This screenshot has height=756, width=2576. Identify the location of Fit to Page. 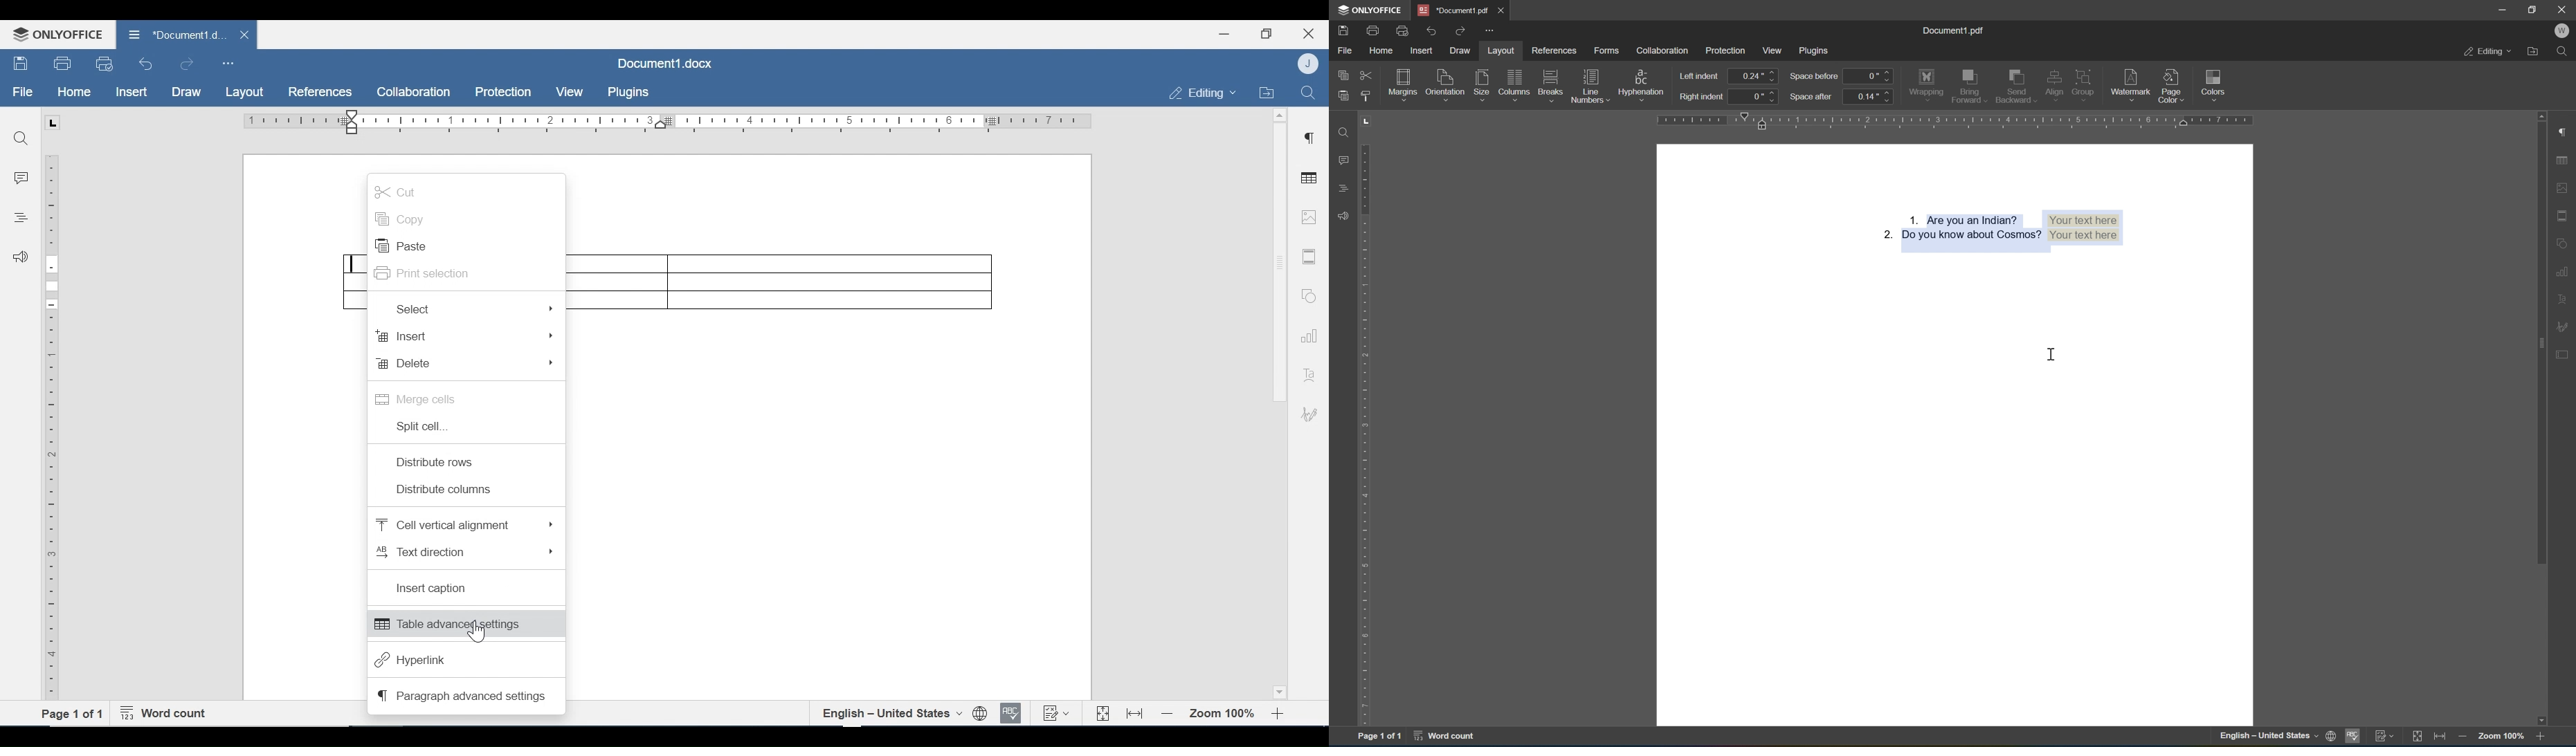
(1101, 714).